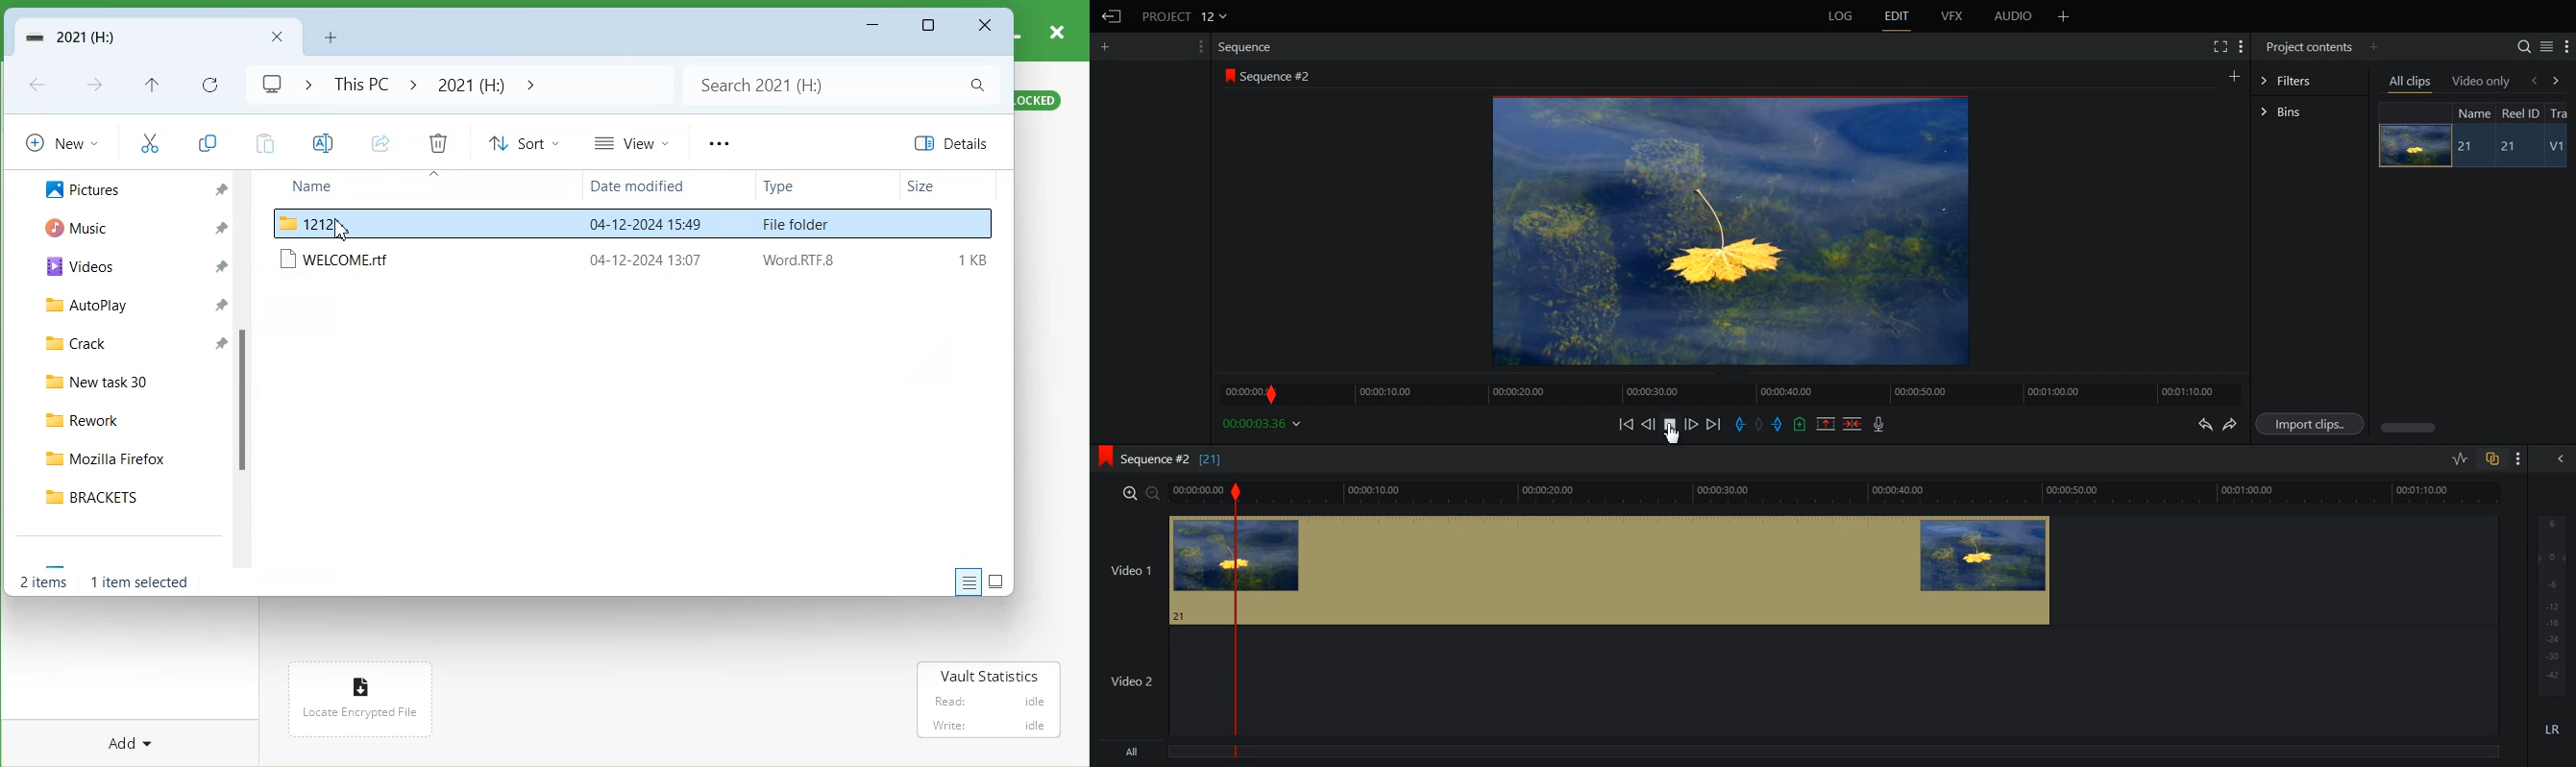 The width and height of the screenshot is (2576, 784). I want to click on LR, so click(2553, 727).